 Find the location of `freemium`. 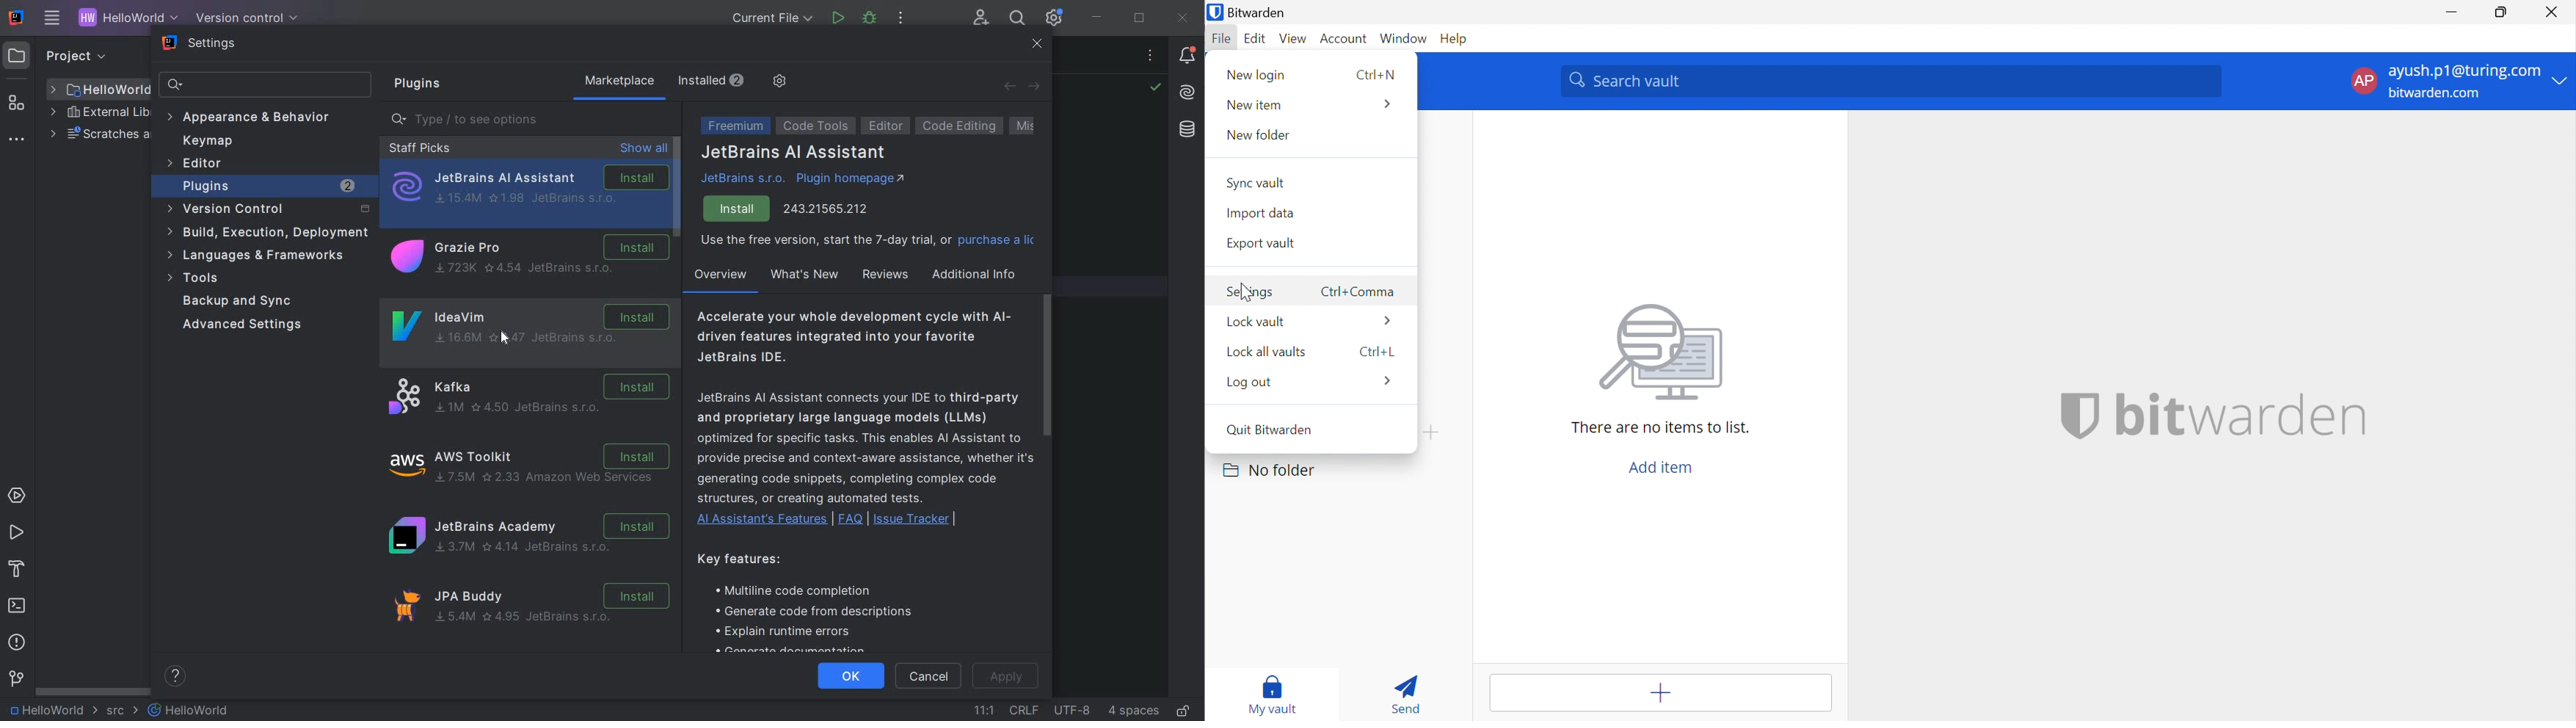

freemium is located at coordinates (732, 127).